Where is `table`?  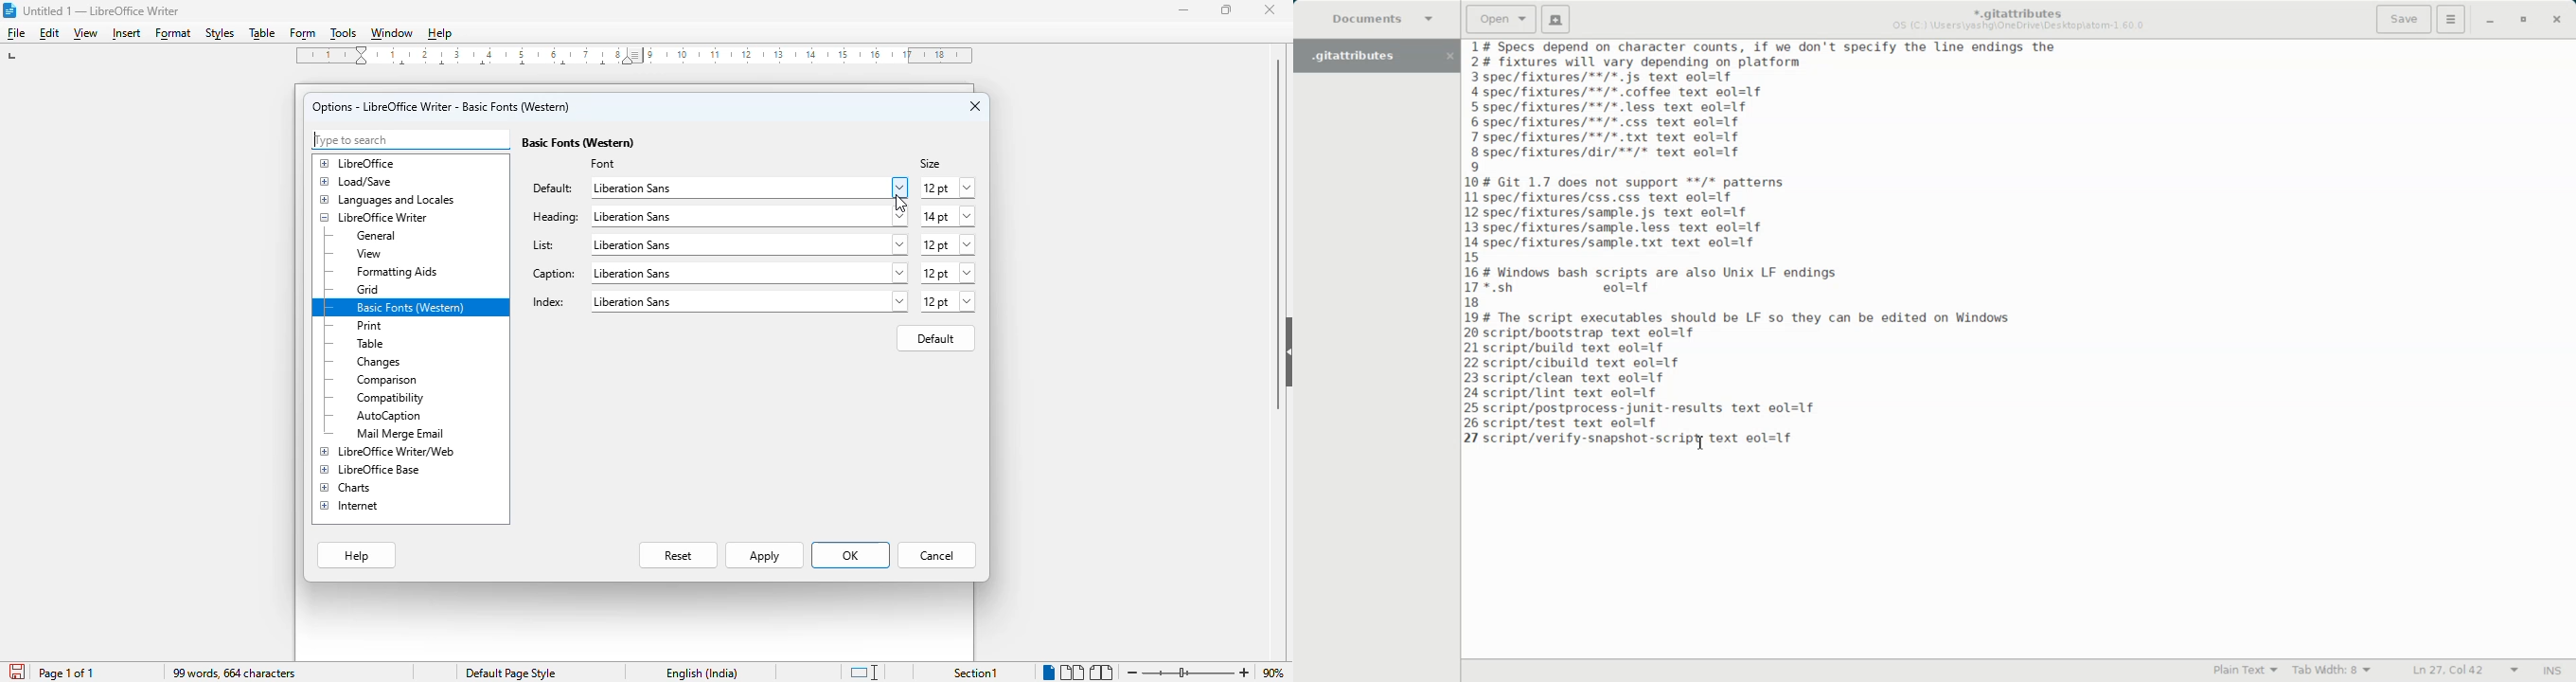 table is located at coordinates (261, 33).